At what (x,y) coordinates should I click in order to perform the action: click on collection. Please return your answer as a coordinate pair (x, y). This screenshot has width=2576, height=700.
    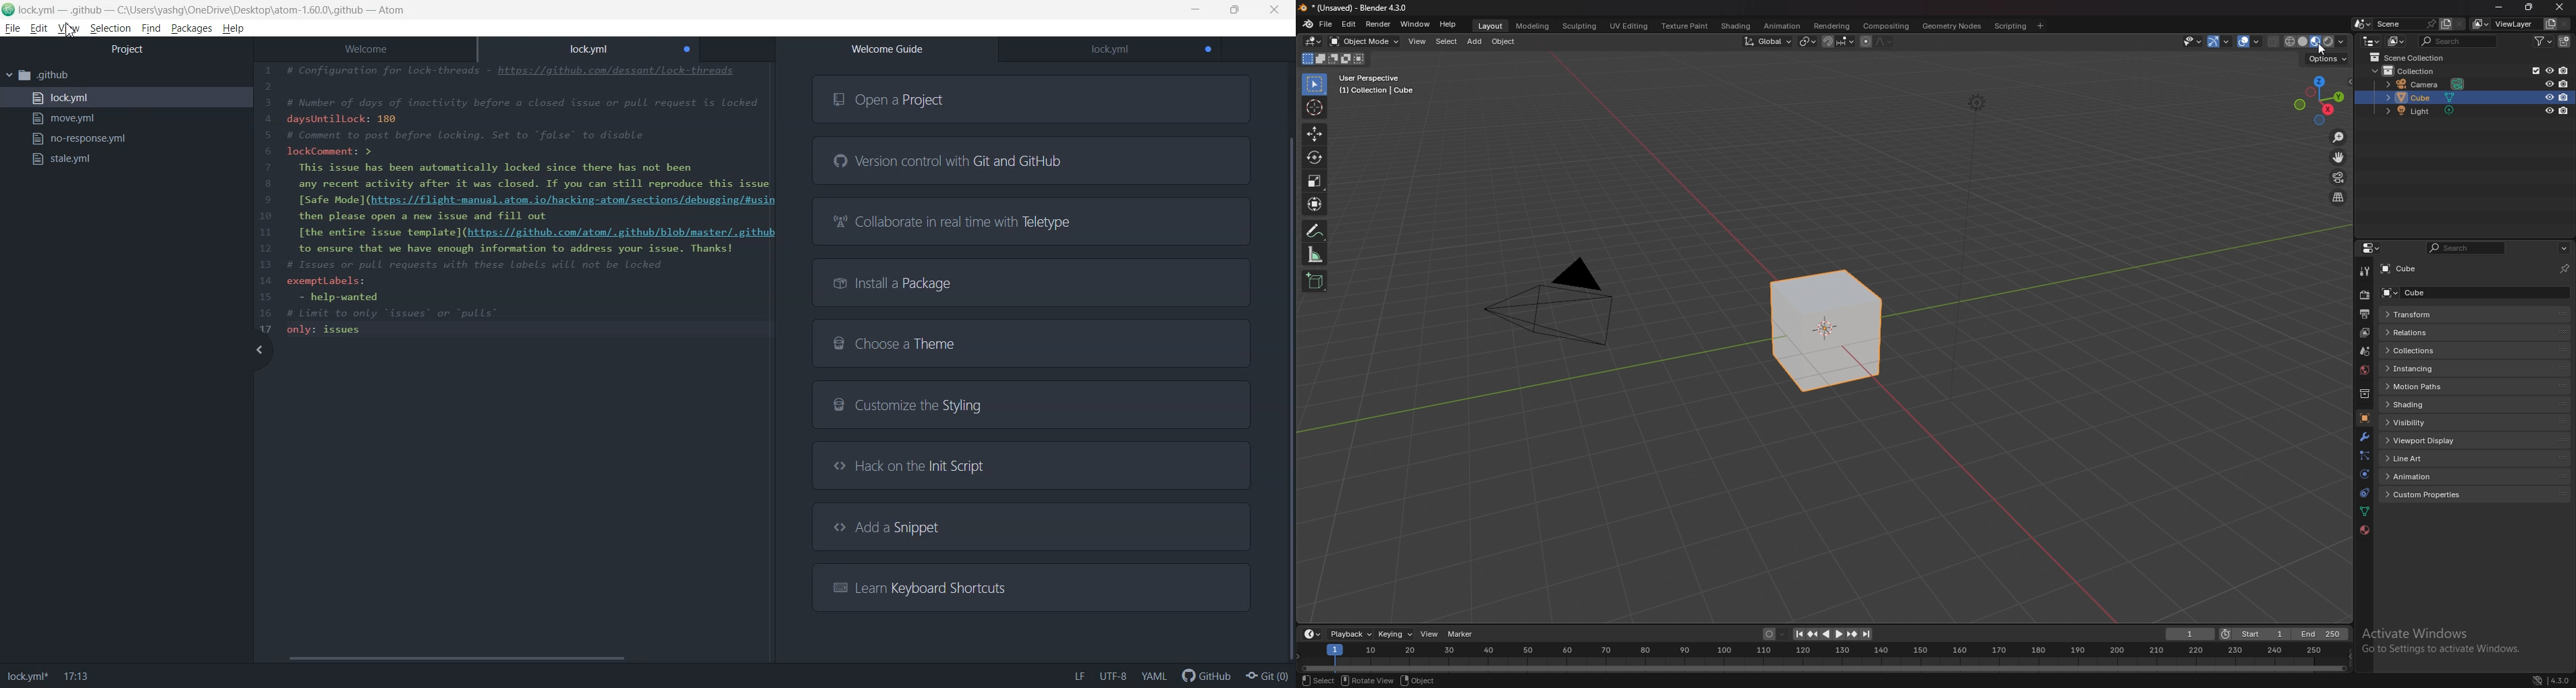
    Looking at the image, I should click on (2408, 71).